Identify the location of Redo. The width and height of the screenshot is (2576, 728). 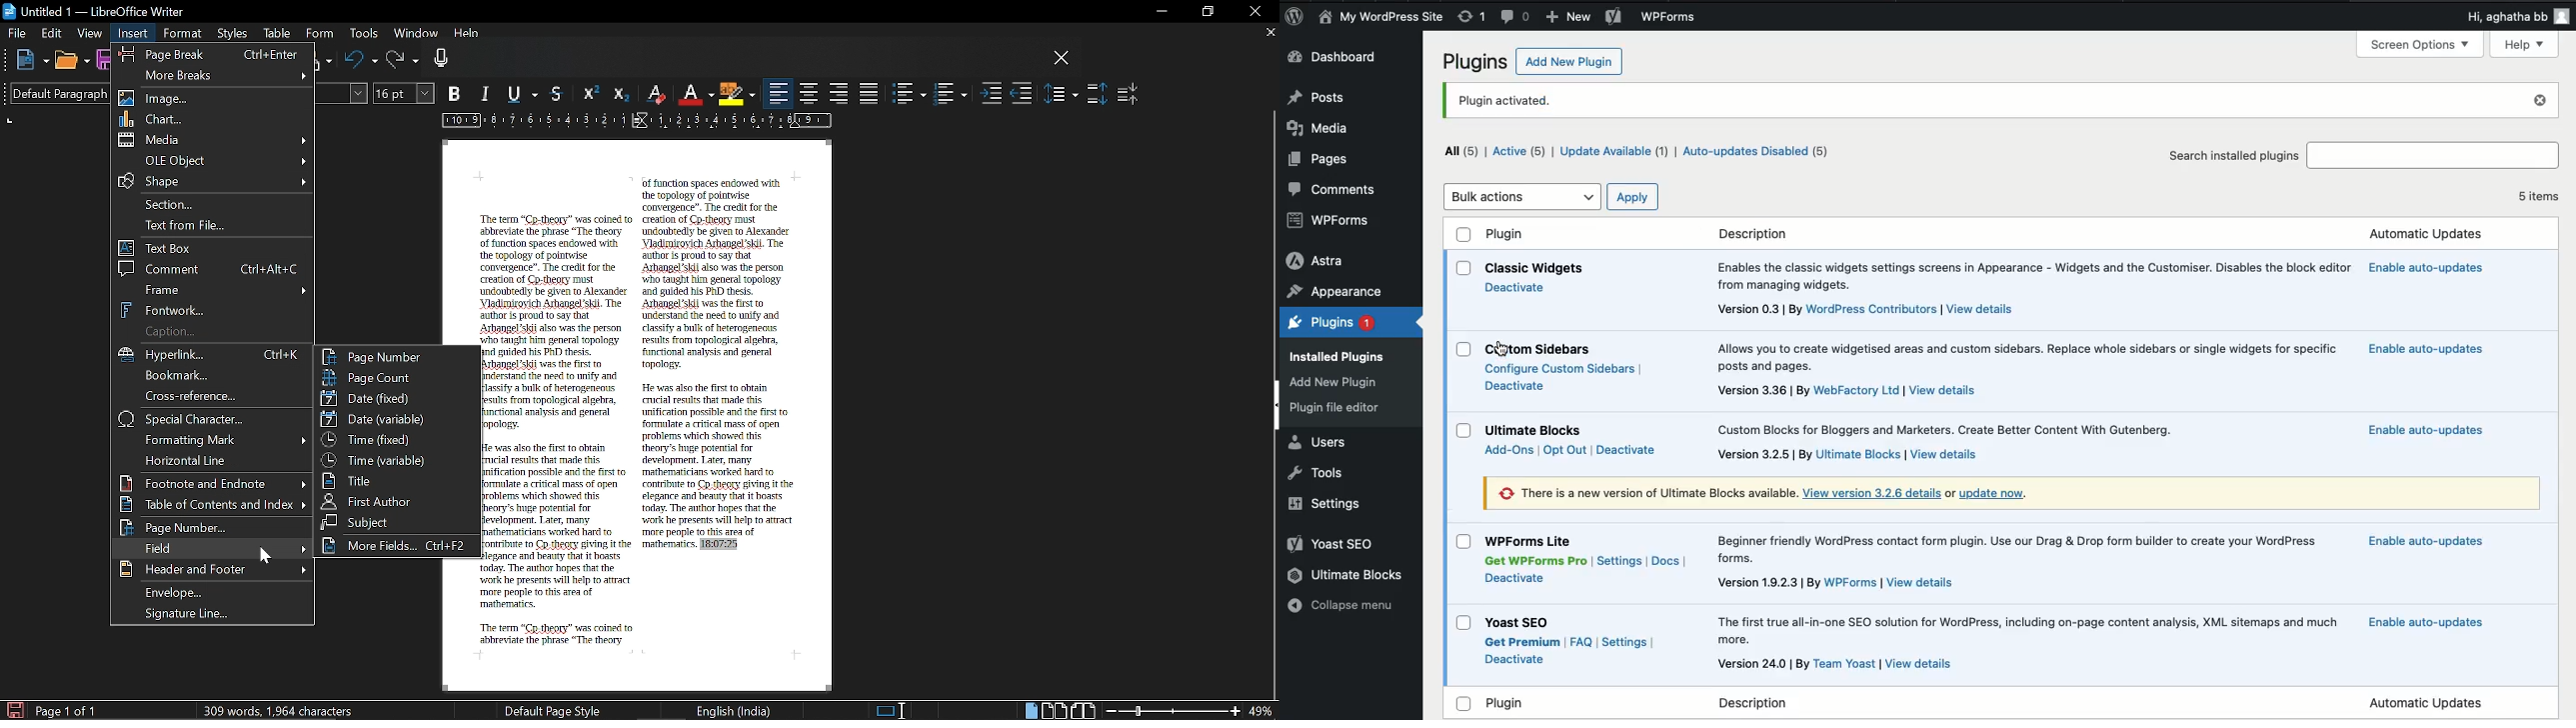
(403, 61).